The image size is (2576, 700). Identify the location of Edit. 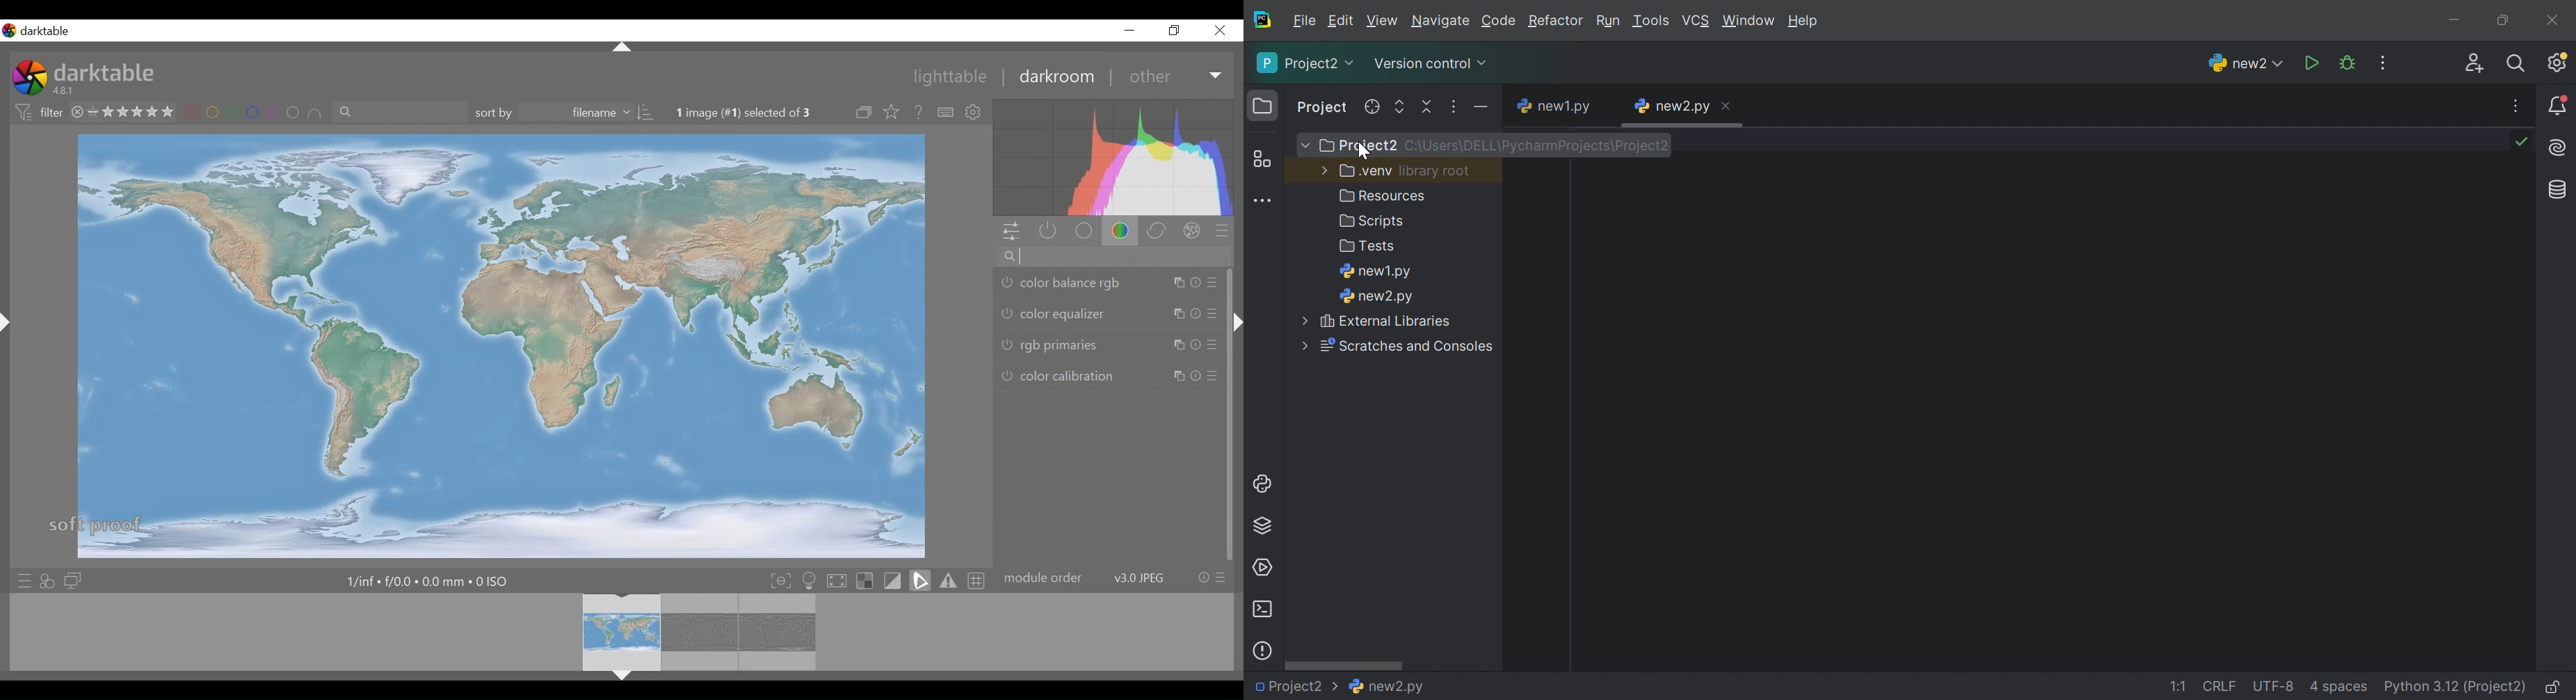
(1341, 21).